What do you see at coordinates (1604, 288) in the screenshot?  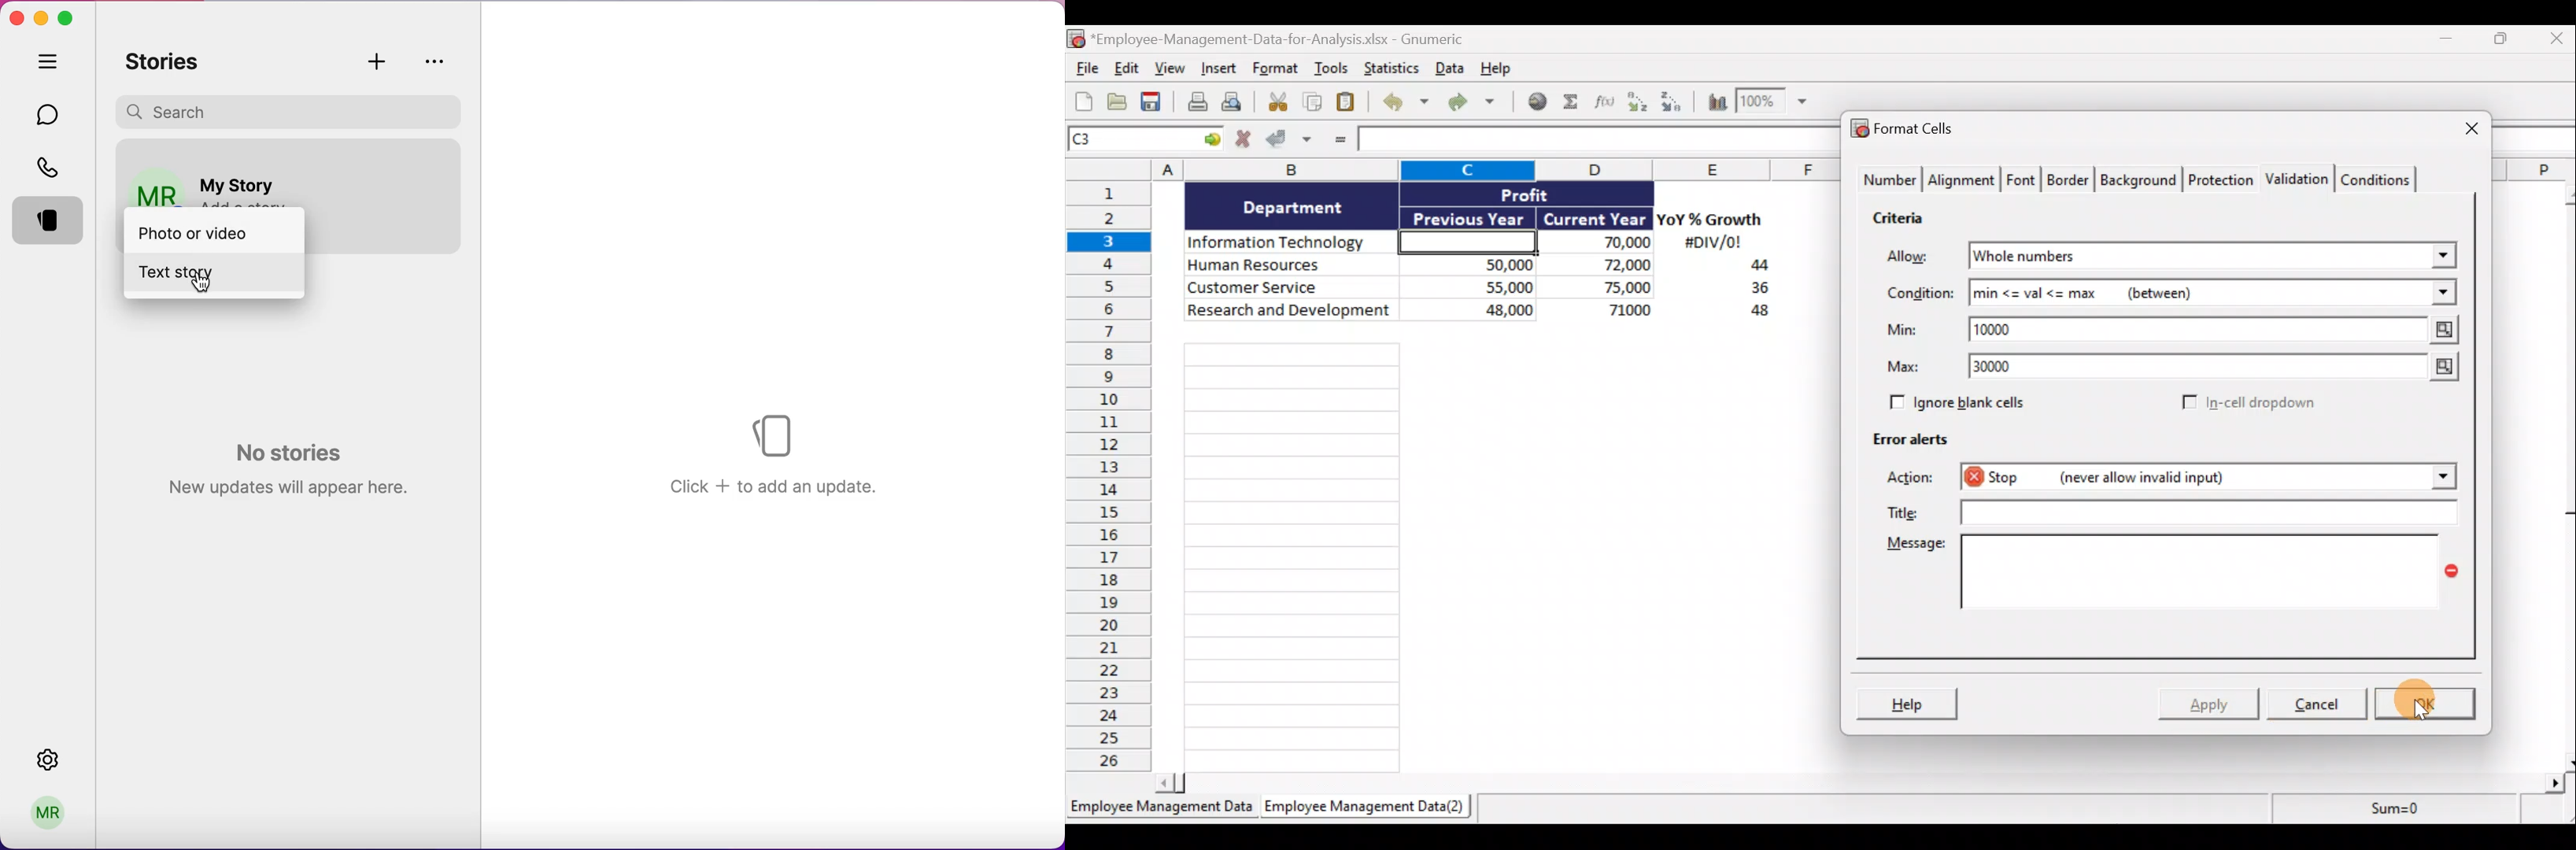 I see `75,000` at bounding box center [1604, 288].